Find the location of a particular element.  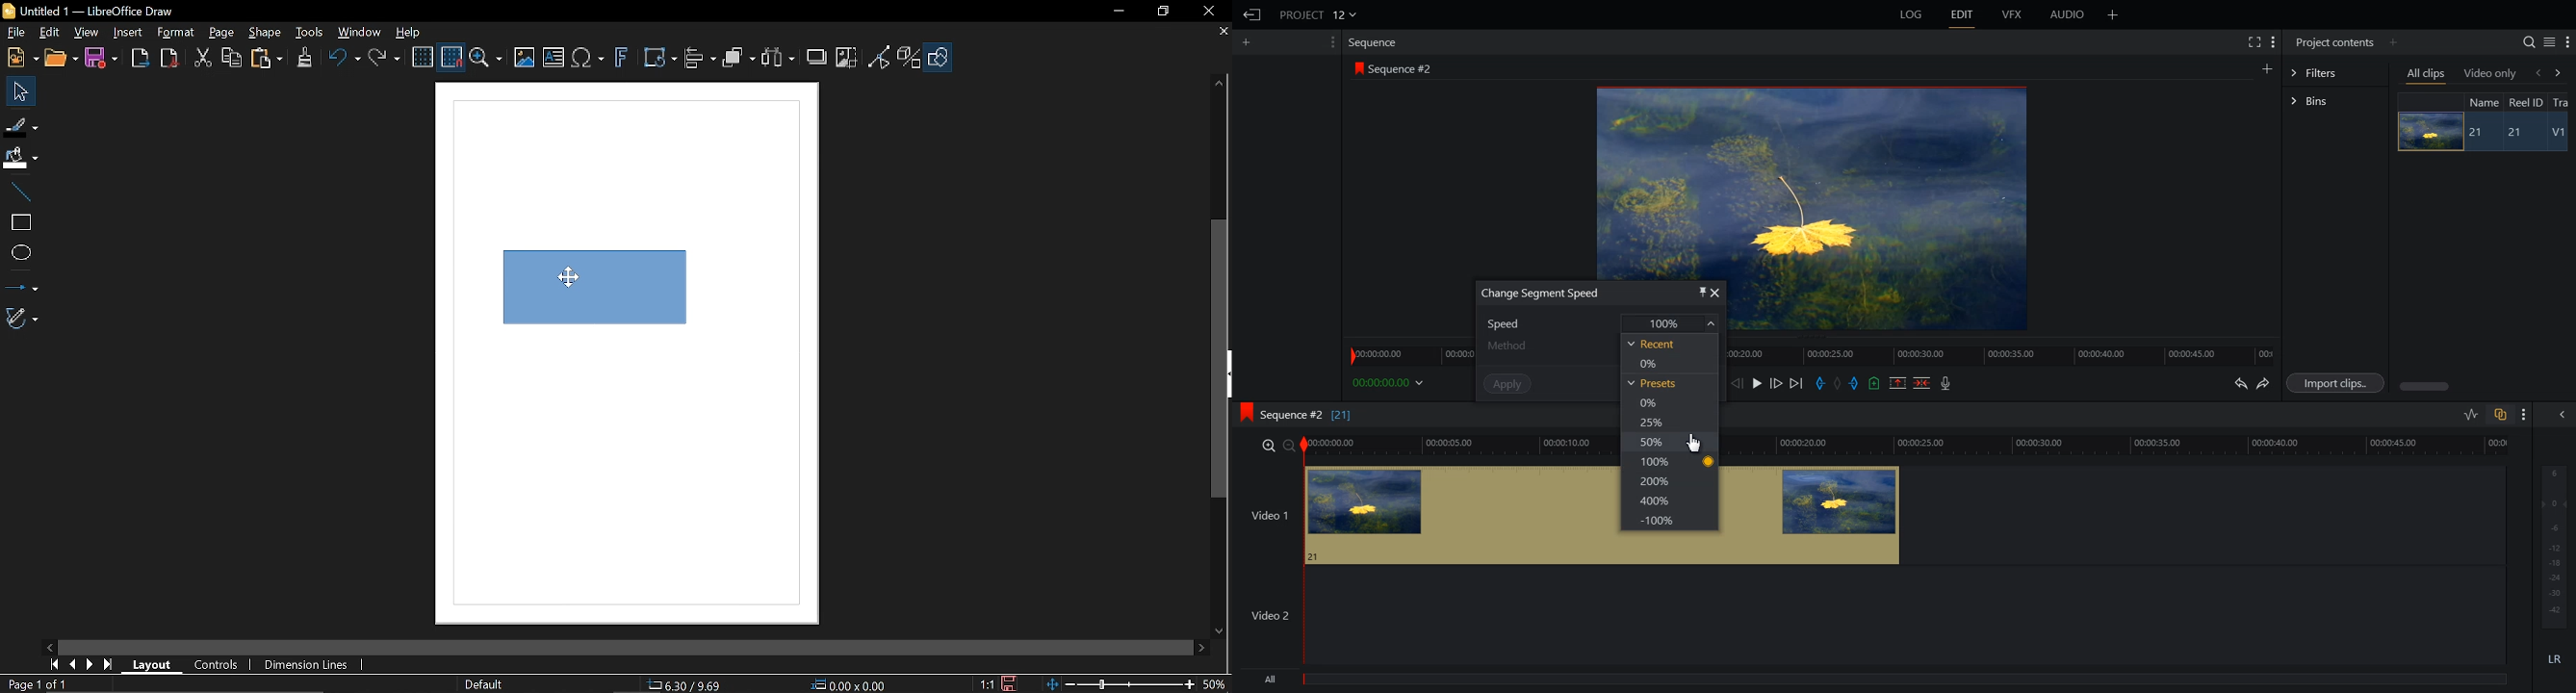

Display grid is located at coordinates (423, 59).